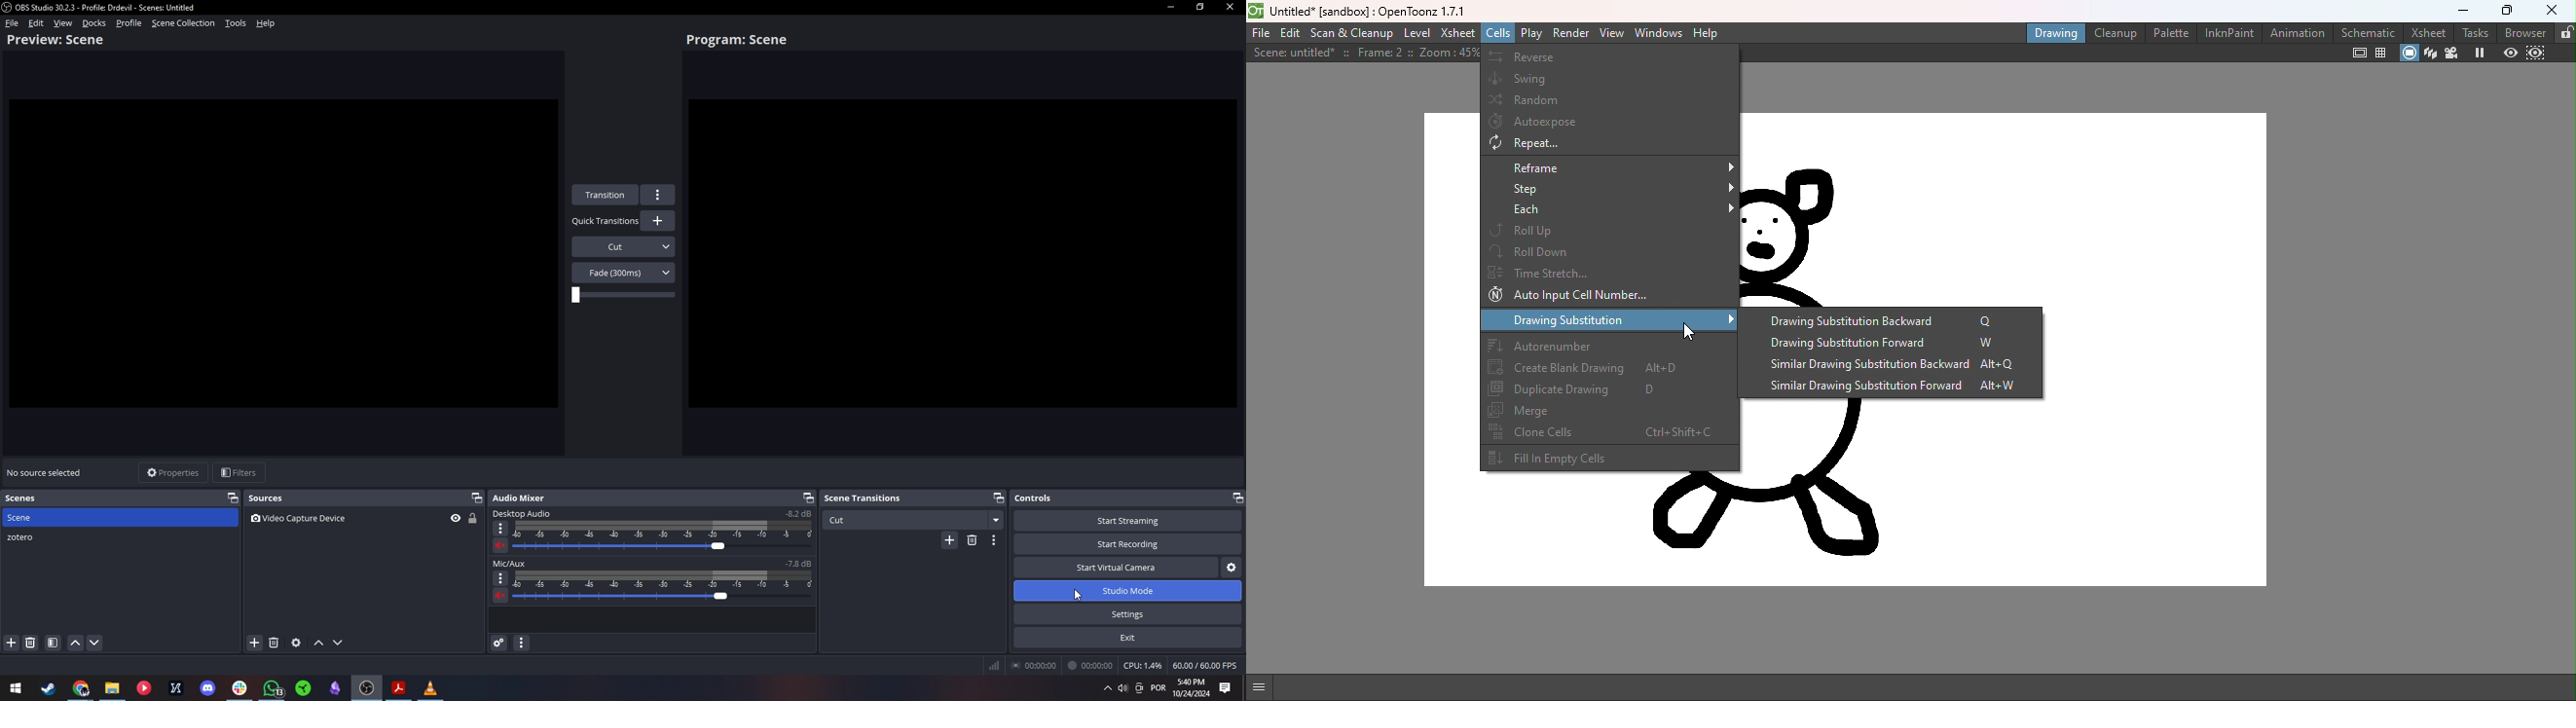 This screenshot has height=728, width=2576. Describe the element at coordinates (1533, 33) in the screenshot. I see `Play` at that location.